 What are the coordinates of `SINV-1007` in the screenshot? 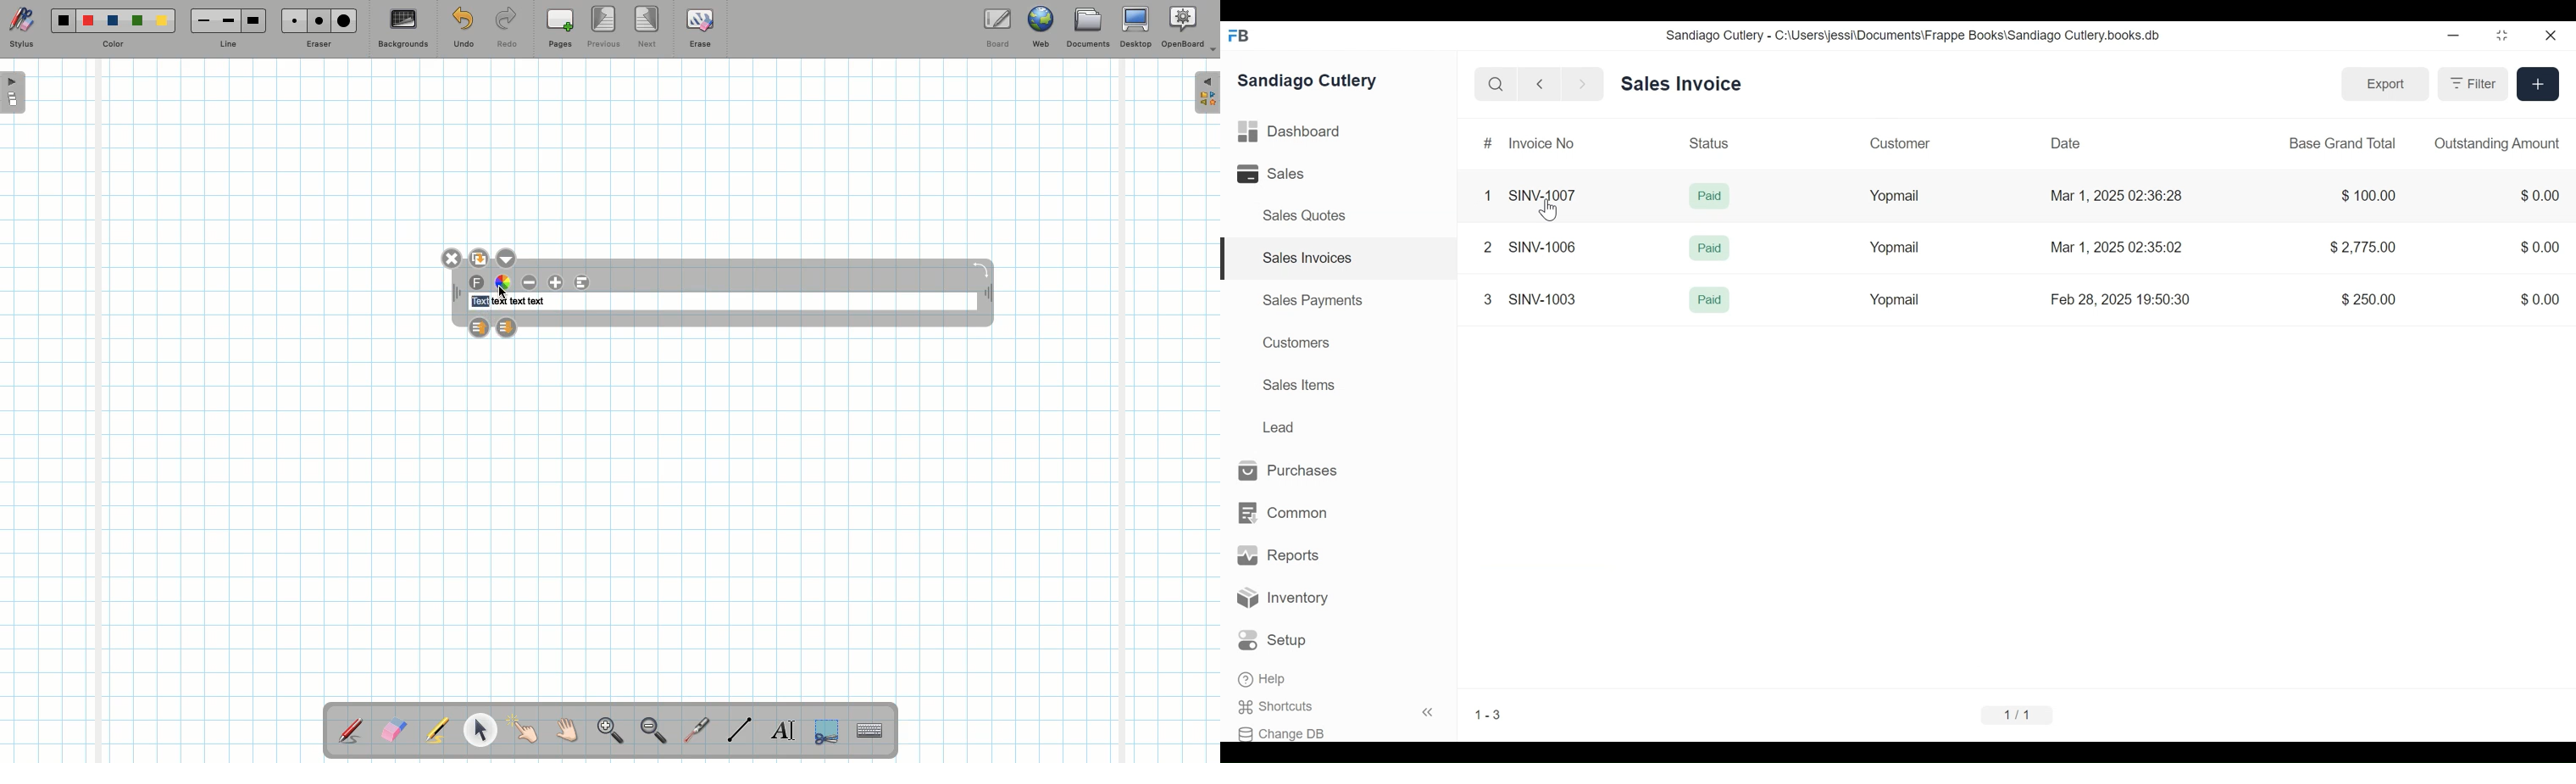 It's located at (1546, 196).